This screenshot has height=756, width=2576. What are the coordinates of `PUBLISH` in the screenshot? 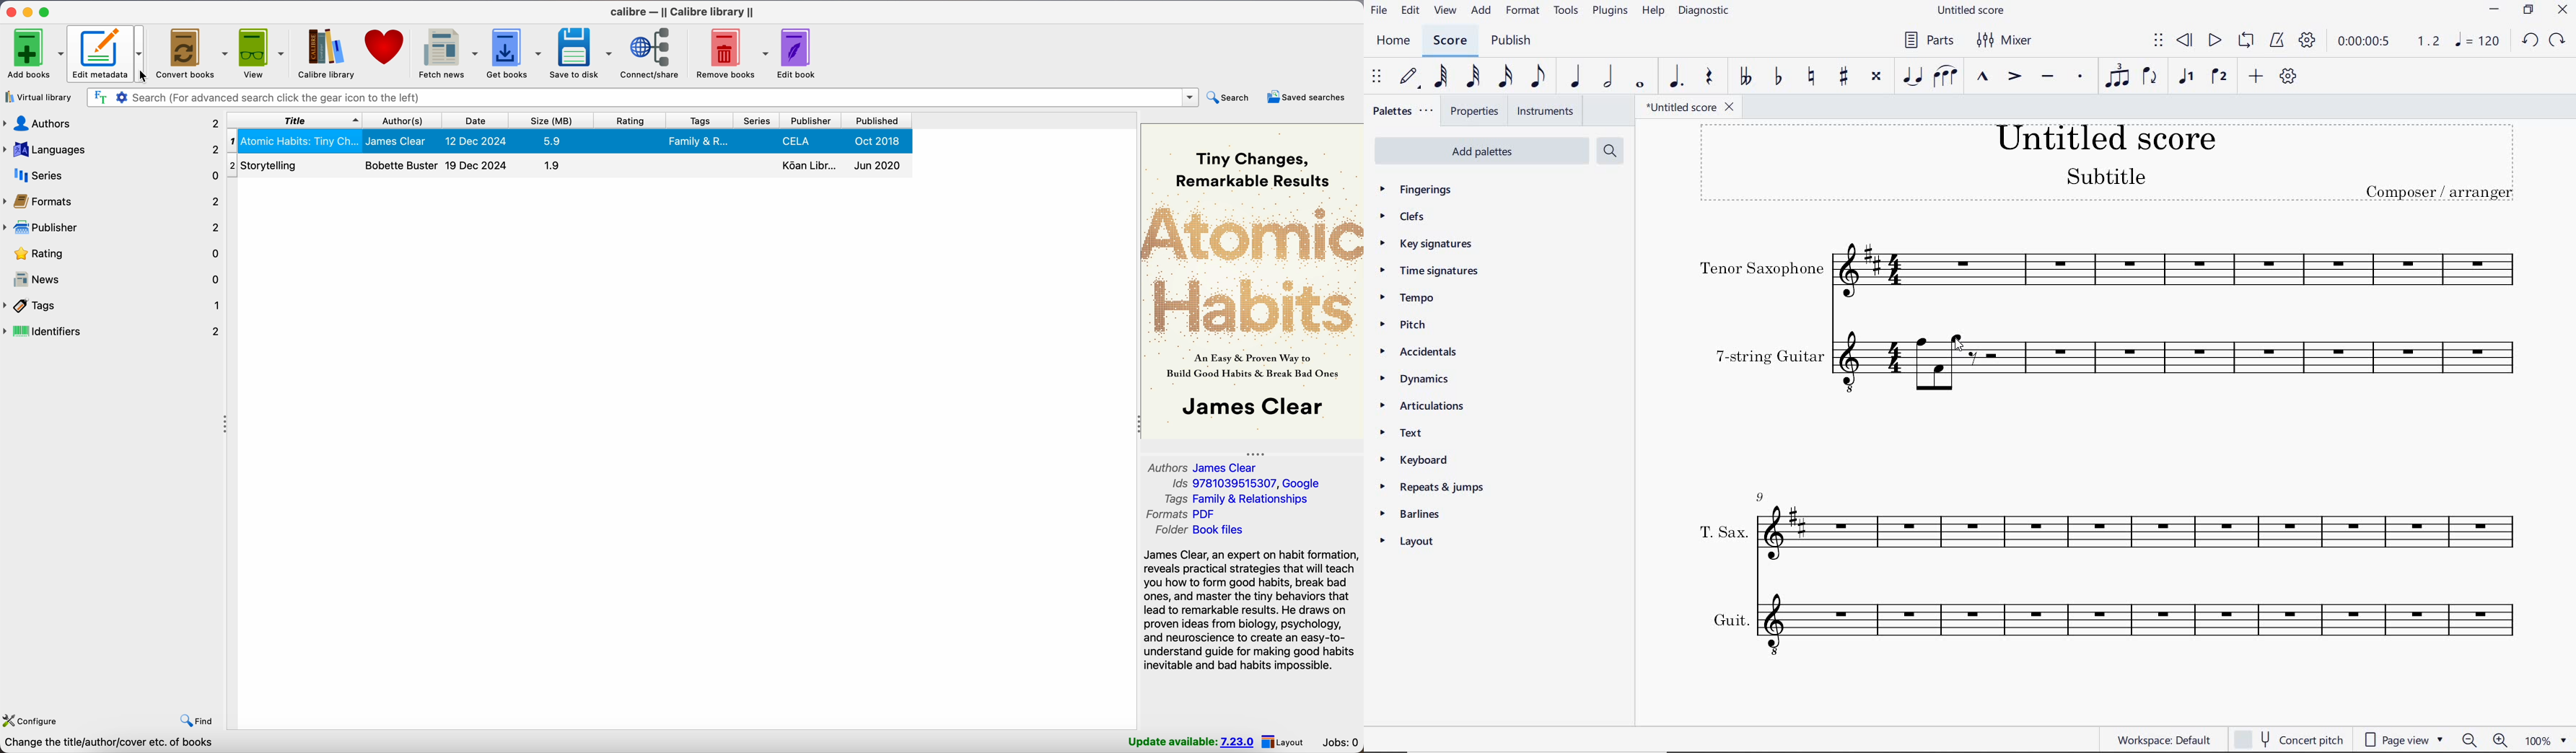 It's located at (1515, 41).